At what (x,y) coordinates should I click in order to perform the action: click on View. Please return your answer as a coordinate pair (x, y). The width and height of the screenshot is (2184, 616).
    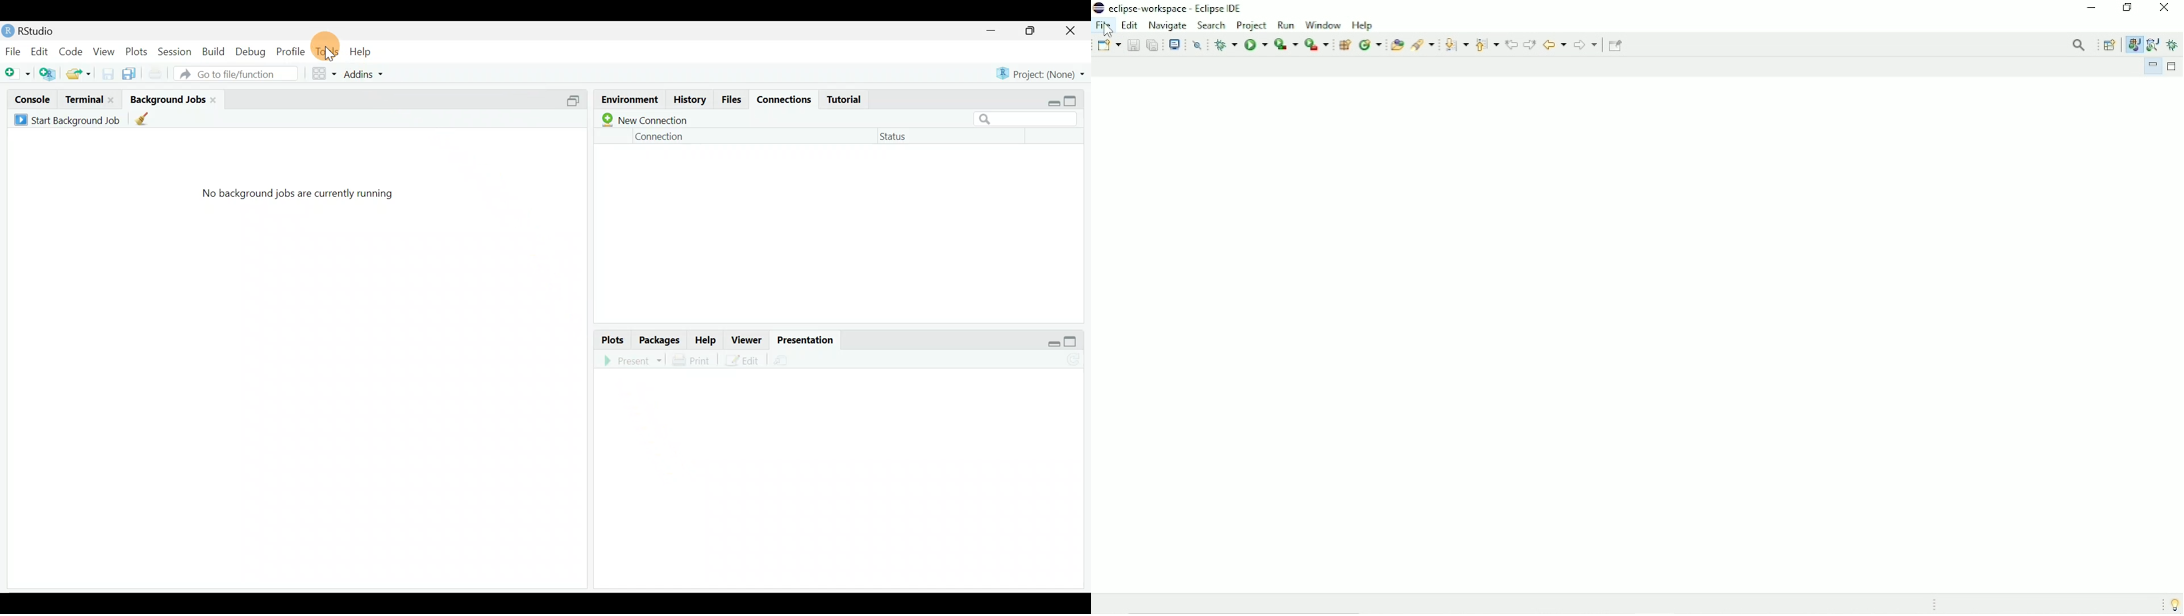
    Looking at the image, I should click on (105, 52).